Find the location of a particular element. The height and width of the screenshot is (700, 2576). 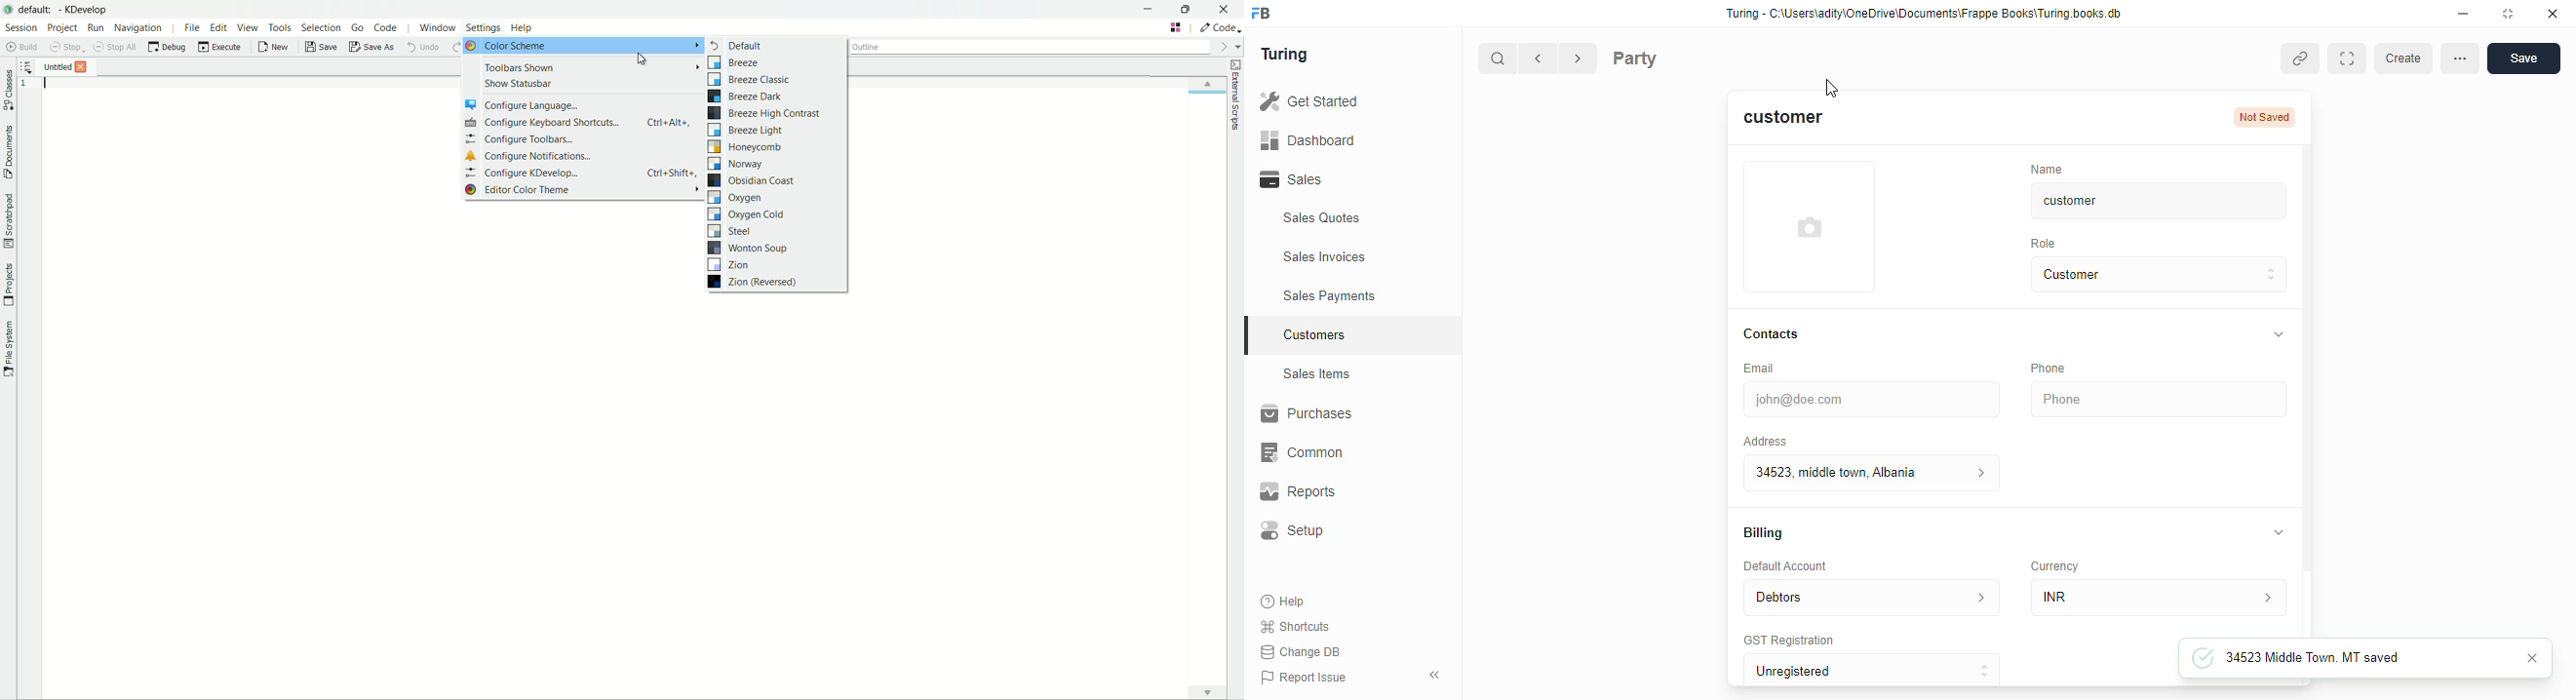

34523 Middle Town. MT saved is located at coordinates (2326, 661).